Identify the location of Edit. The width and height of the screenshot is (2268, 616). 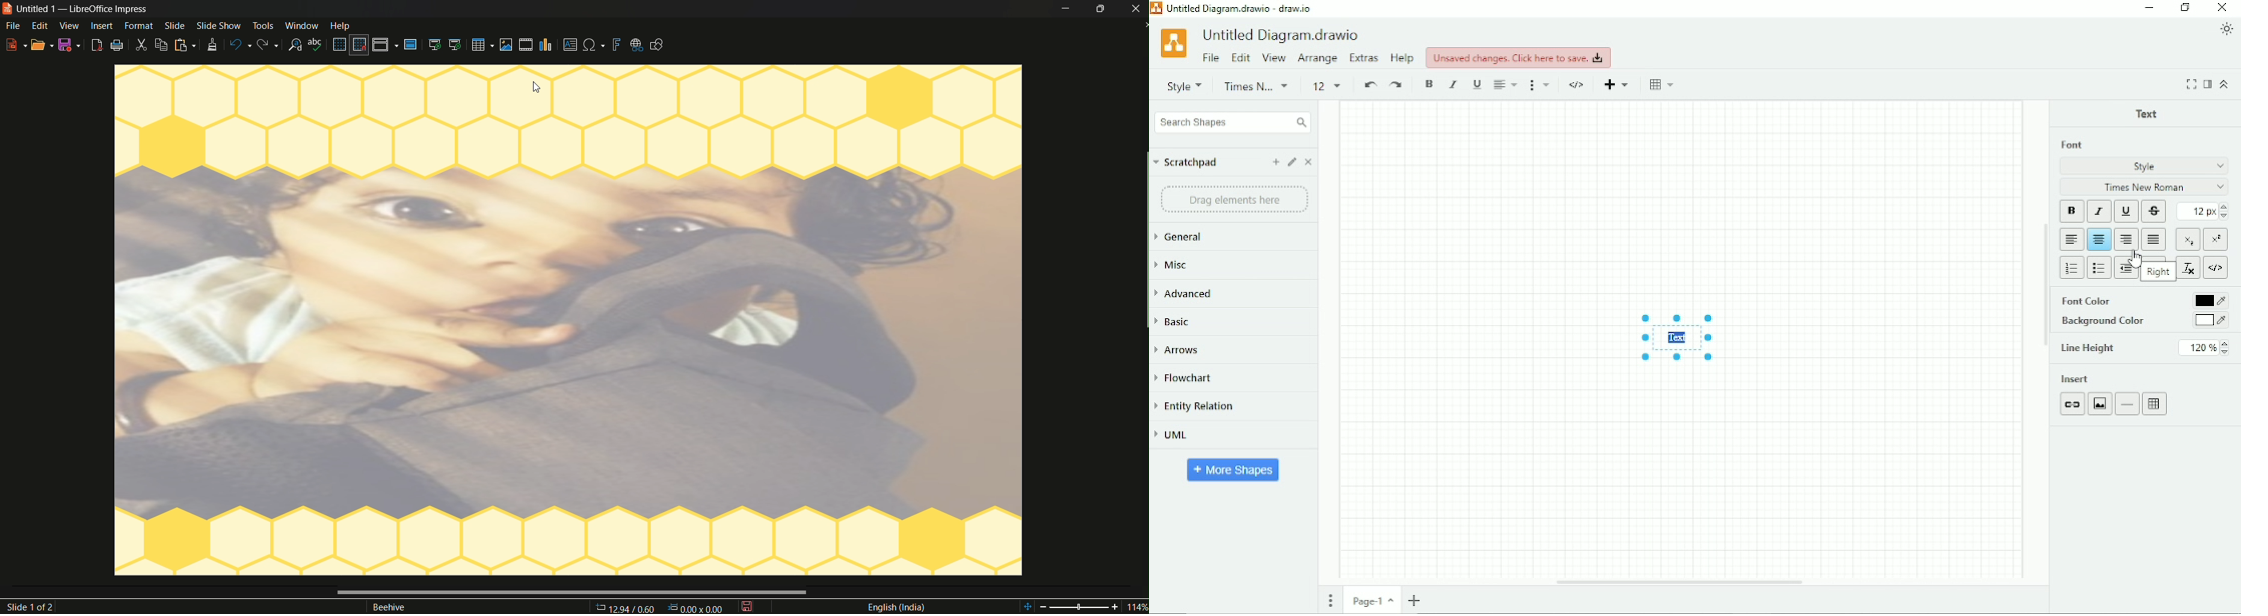
(1292, 162).